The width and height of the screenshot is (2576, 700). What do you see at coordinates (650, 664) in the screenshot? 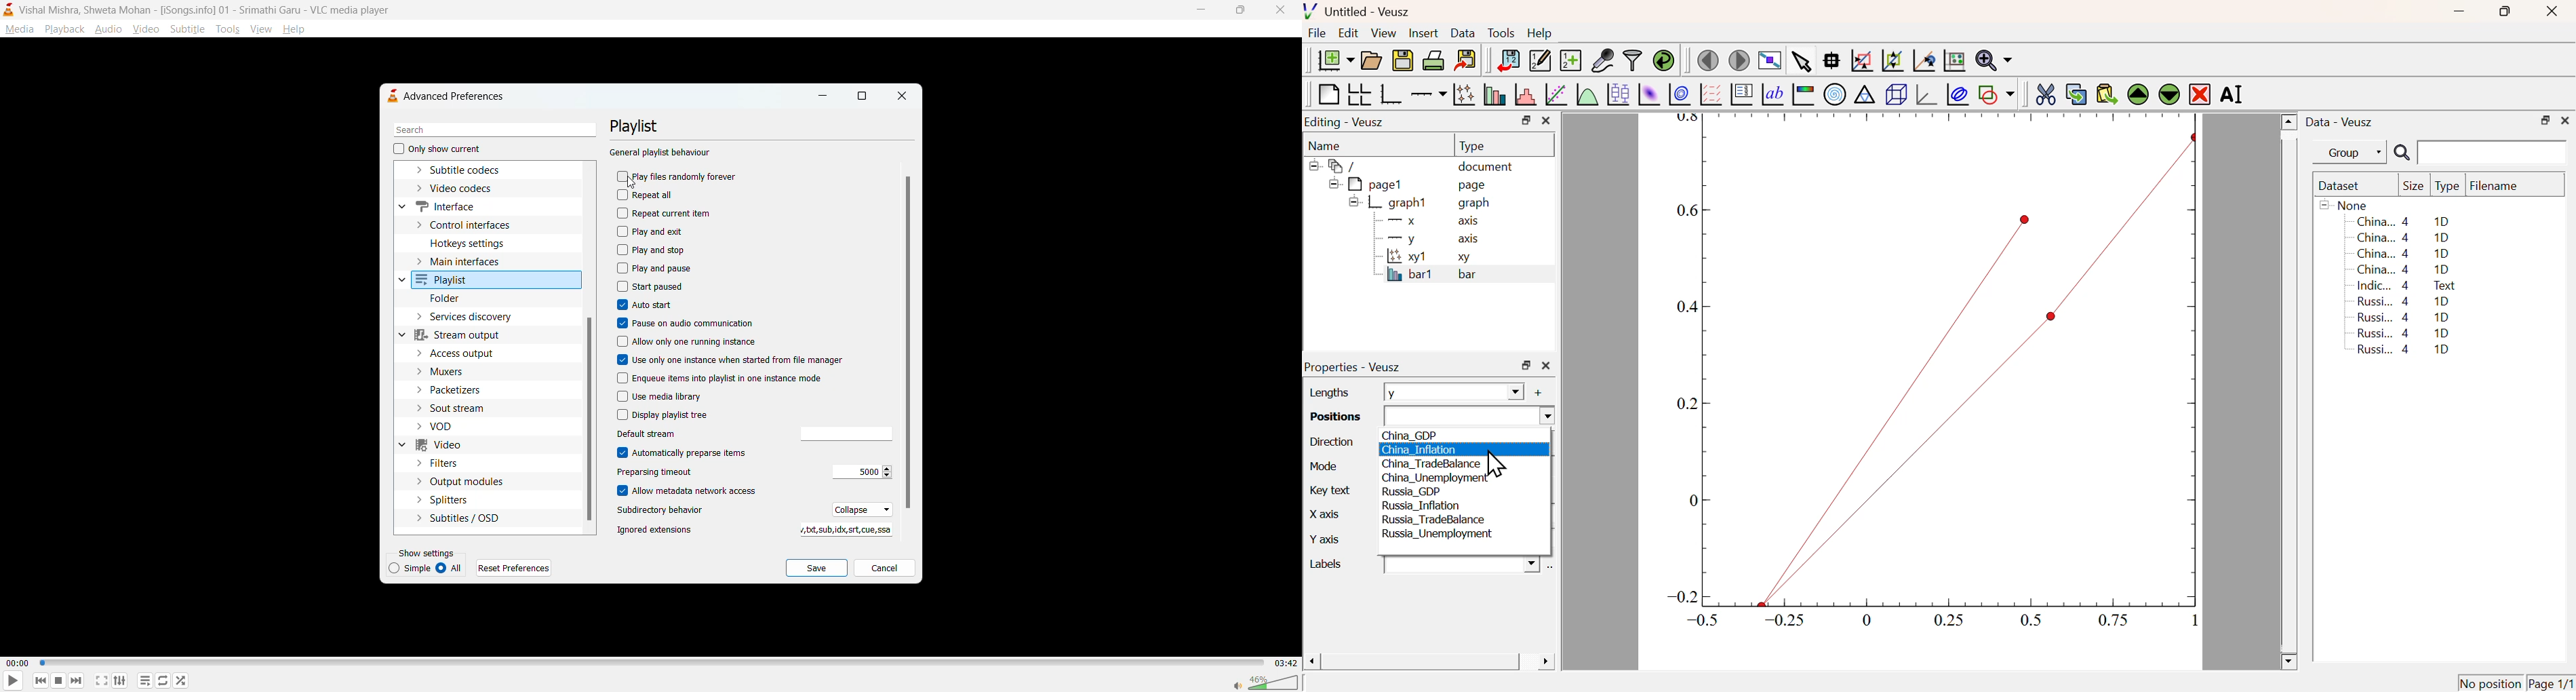
I see `track slider` at bounding box center [650, 664].